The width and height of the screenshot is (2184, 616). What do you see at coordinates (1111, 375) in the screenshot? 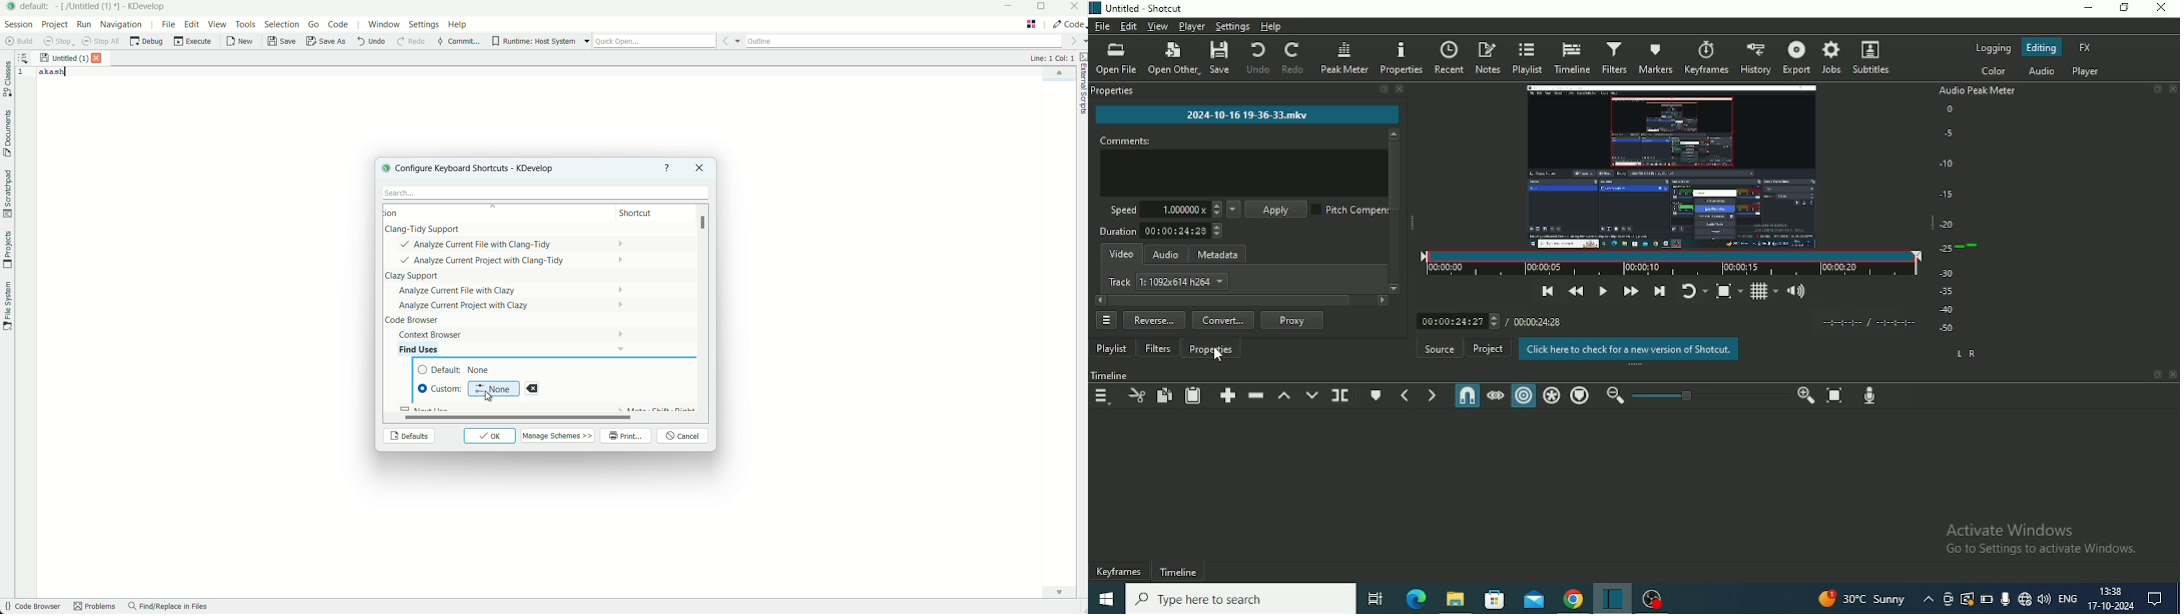
I see `Timeline` at bounding box center [1111, 375].